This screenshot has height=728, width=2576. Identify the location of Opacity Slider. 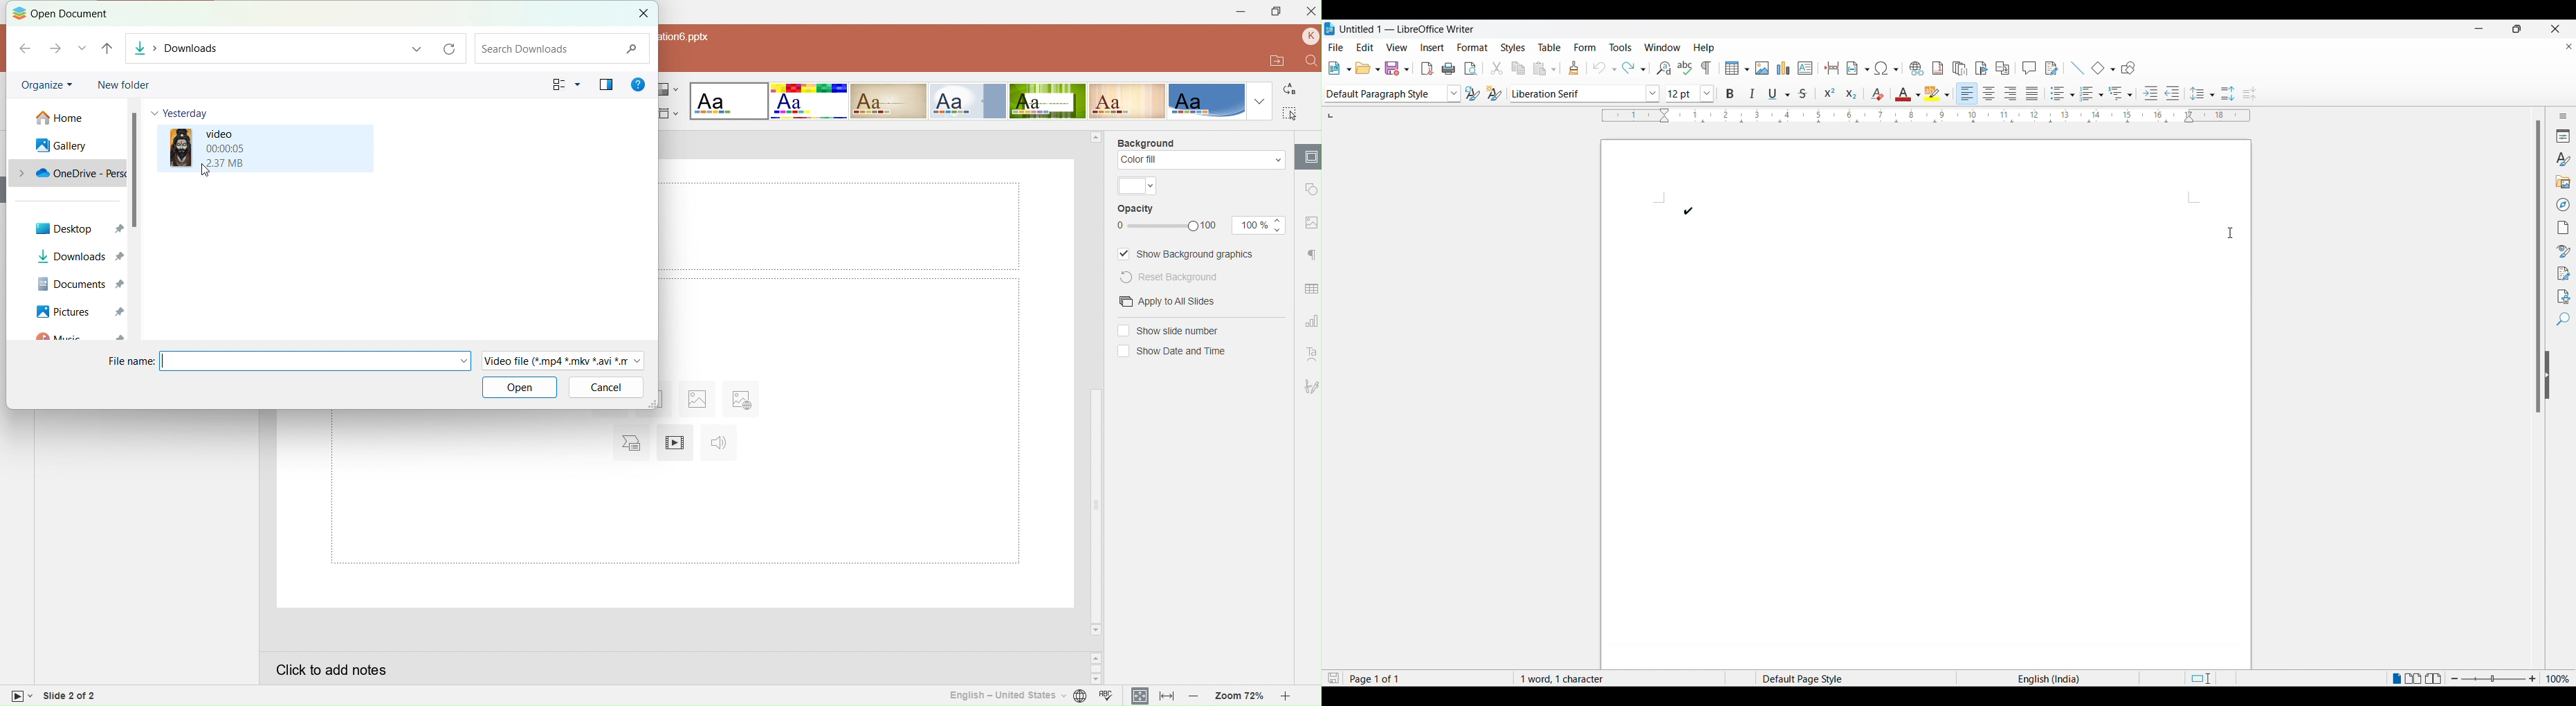
(1169, 226).